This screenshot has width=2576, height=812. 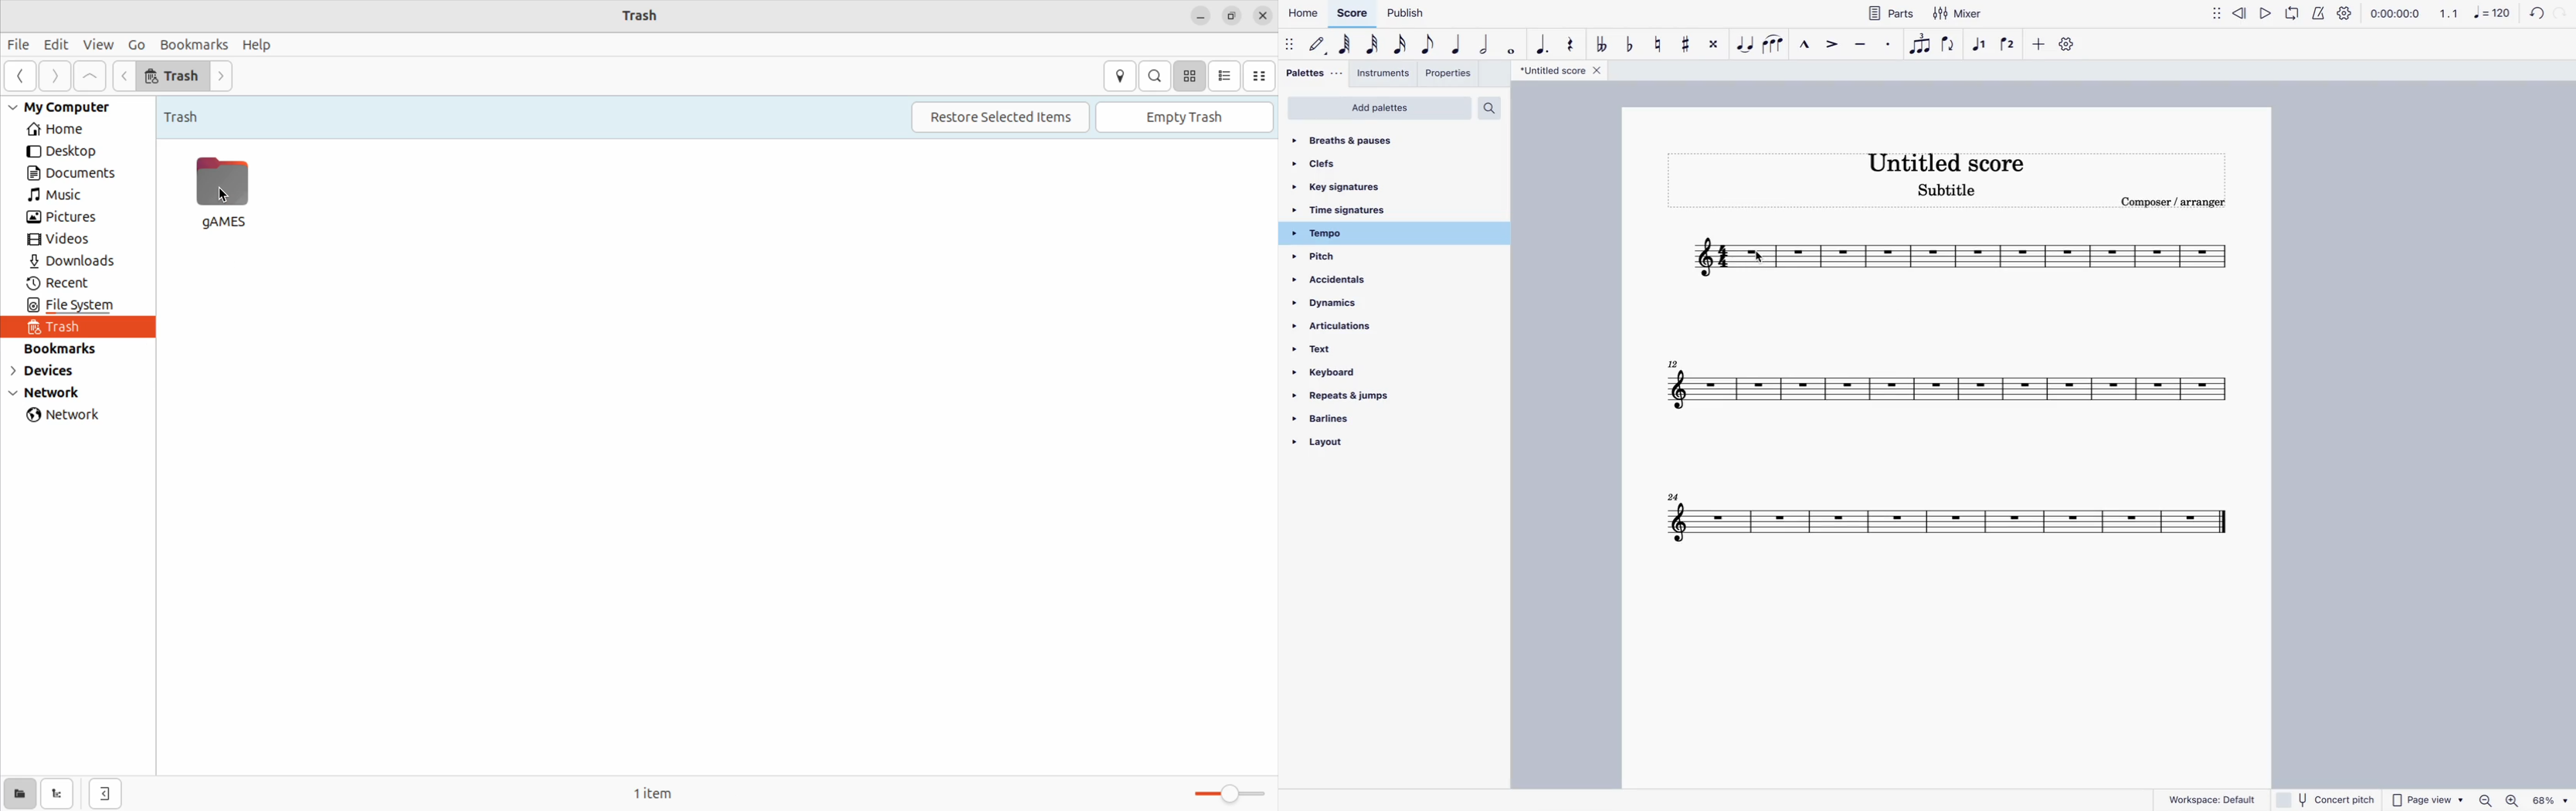 I want to click on rewind, so click(x=2240, y=12).